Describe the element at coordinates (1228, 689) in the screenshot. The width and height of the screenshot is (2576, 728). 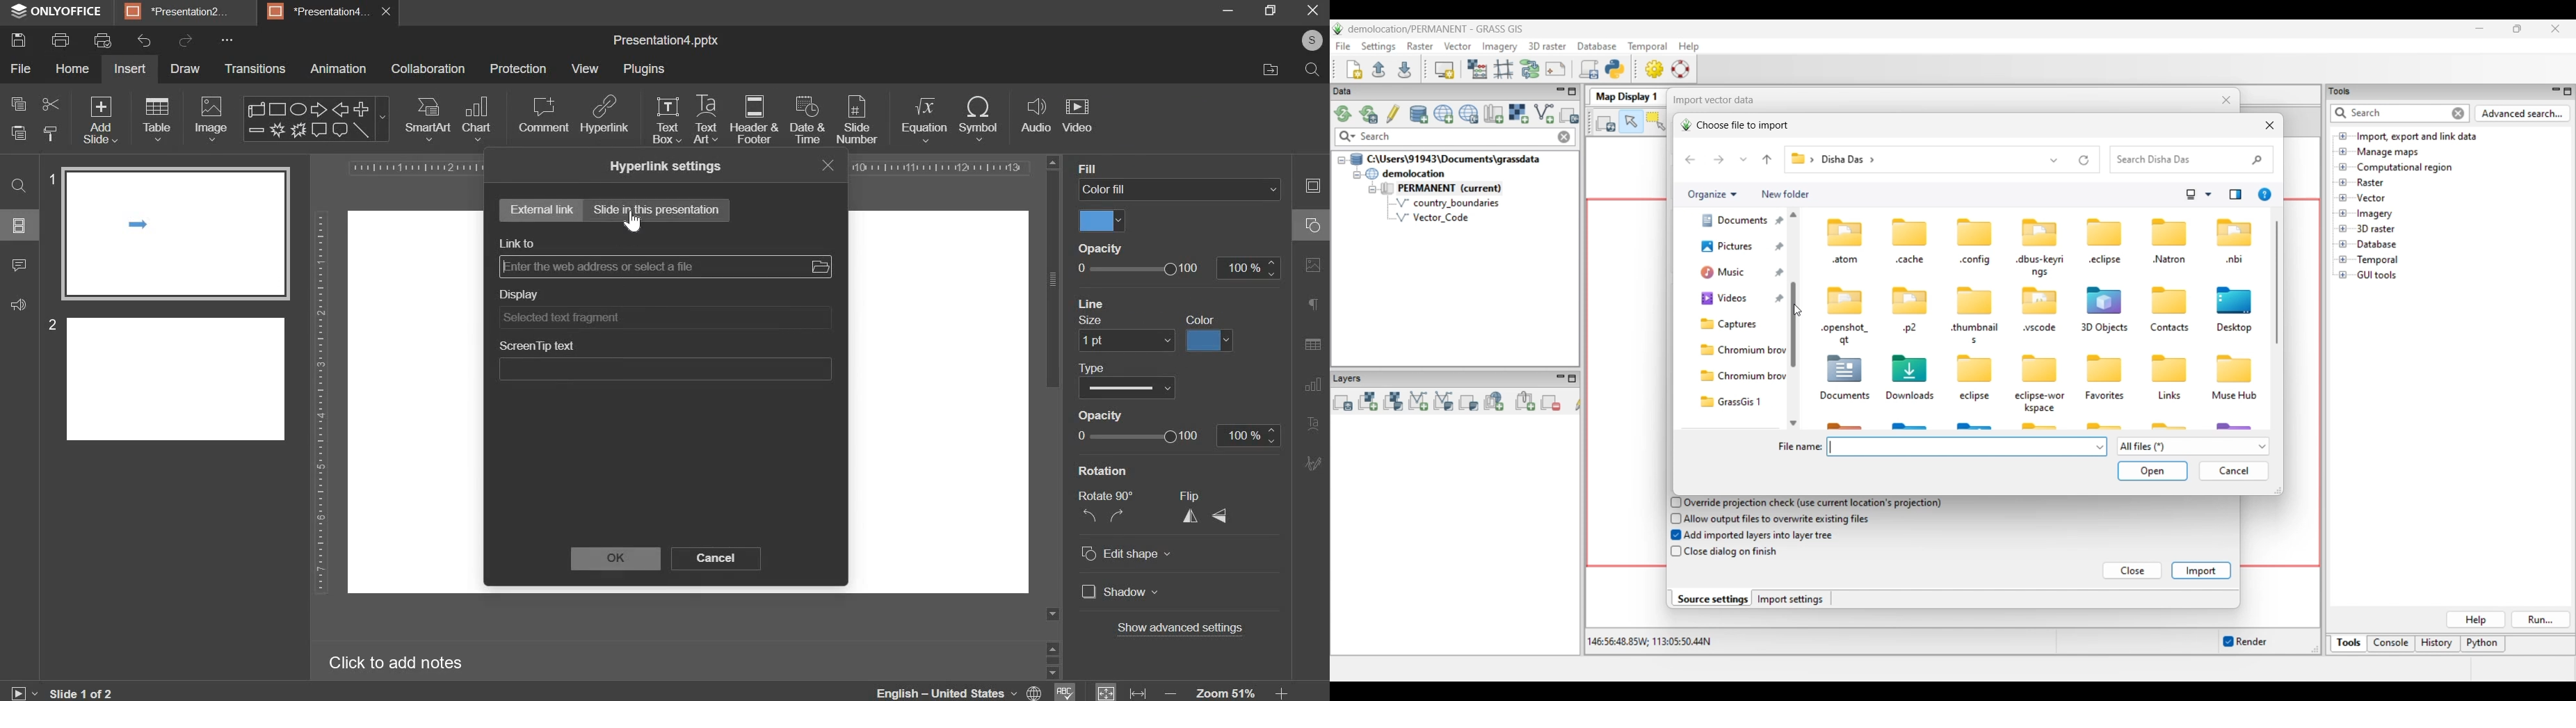
I see `zoom` at that location.